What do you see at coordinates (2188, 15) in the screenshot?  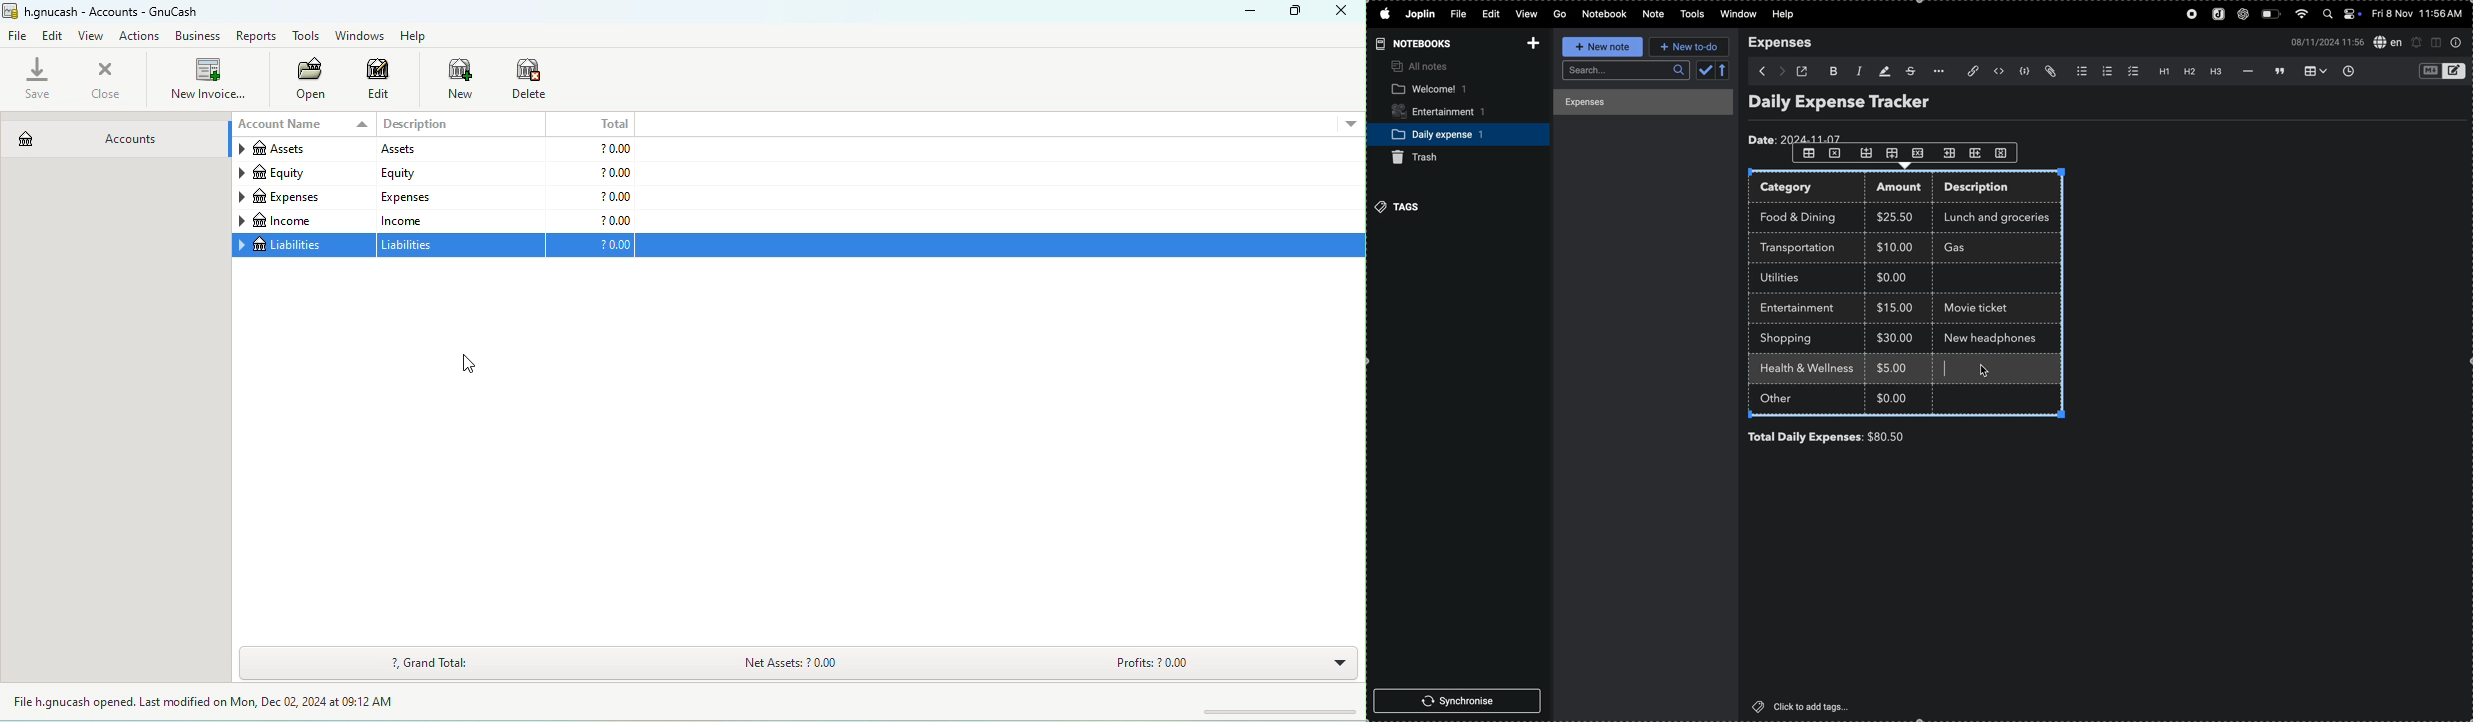 I see `record` at bounding box center [2188, 15].